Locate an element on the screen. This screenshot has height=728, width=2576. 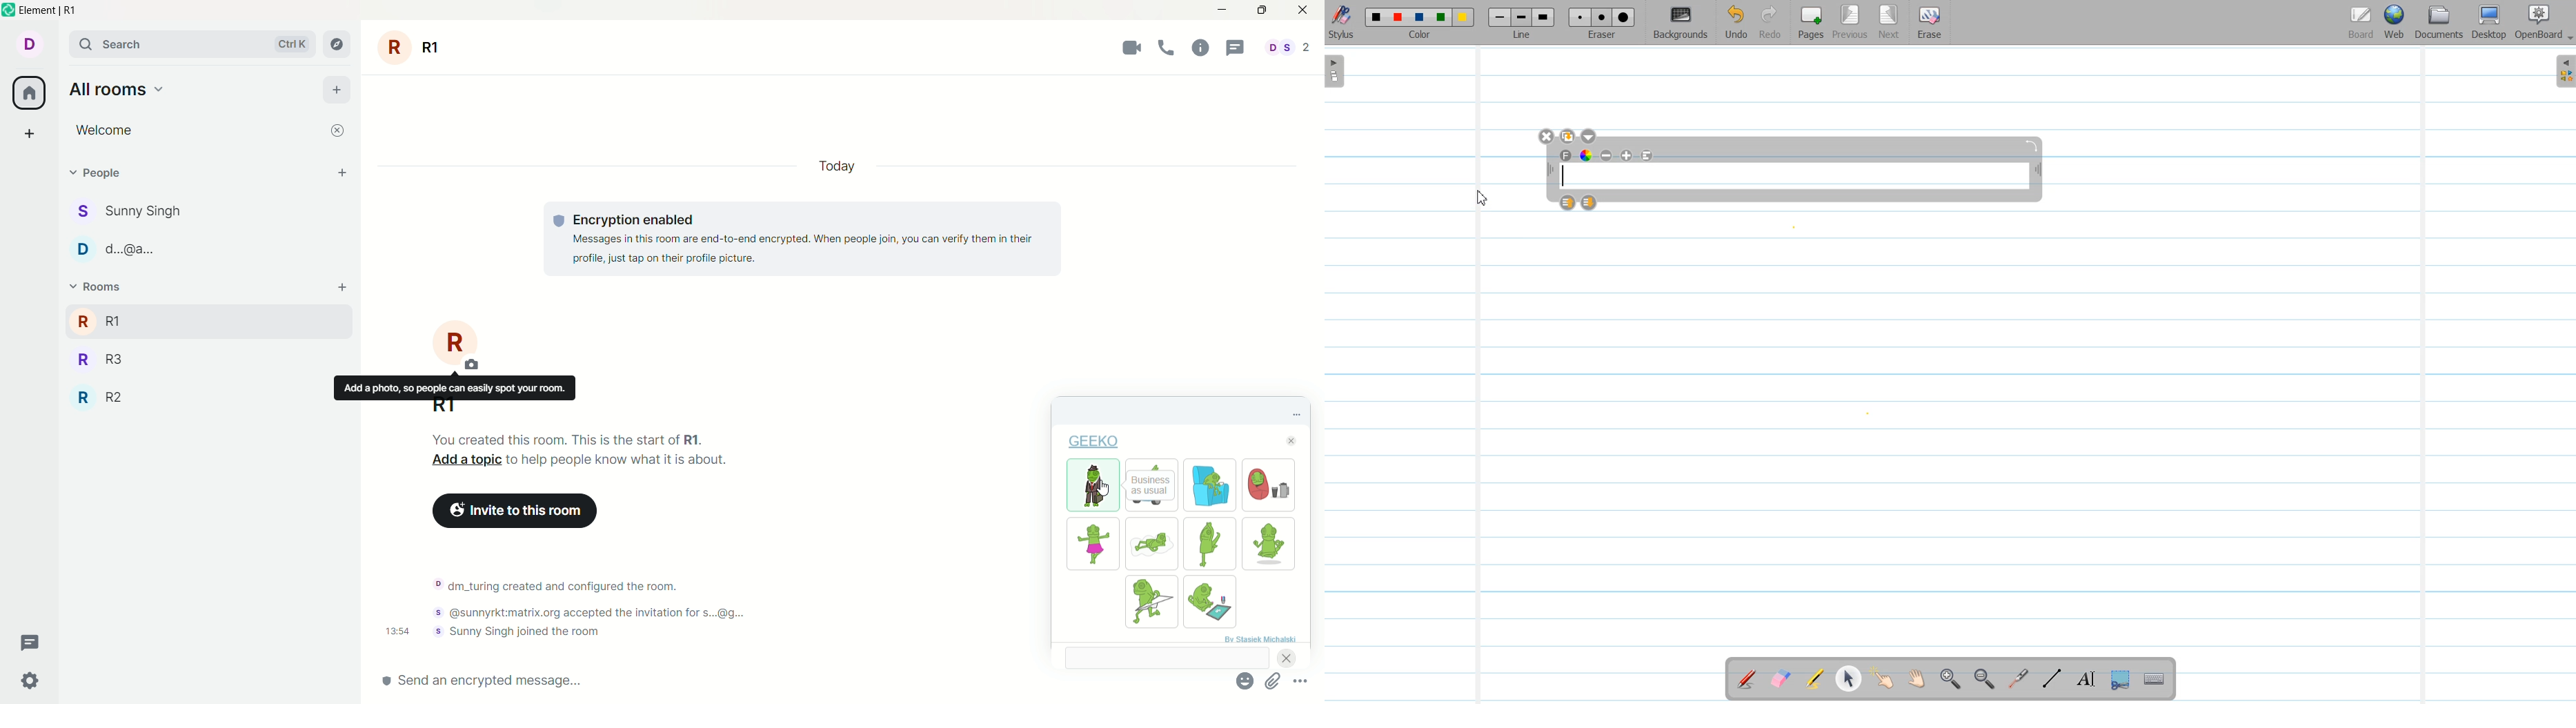
Geeko cozy sticker is located at coordinates (1269, 485).